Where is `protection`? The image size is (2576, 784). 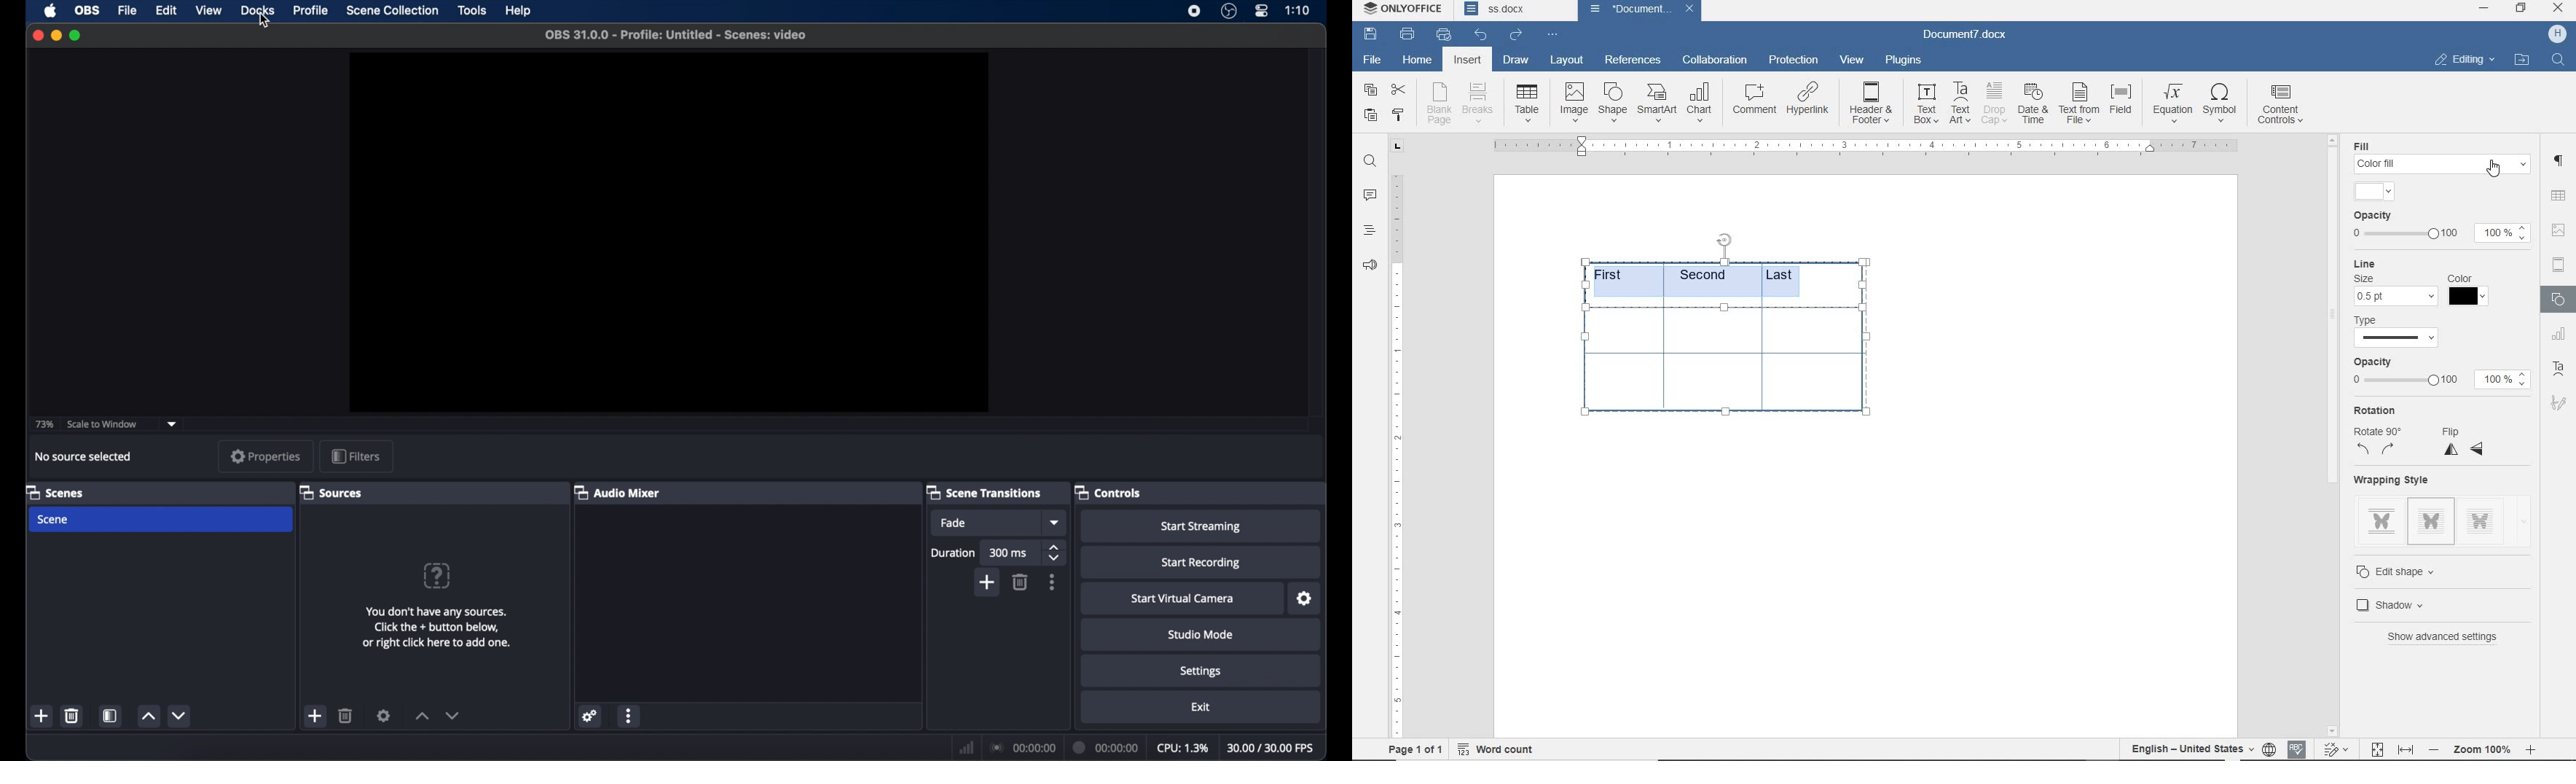 protection is located at coordinates (1793, 61).